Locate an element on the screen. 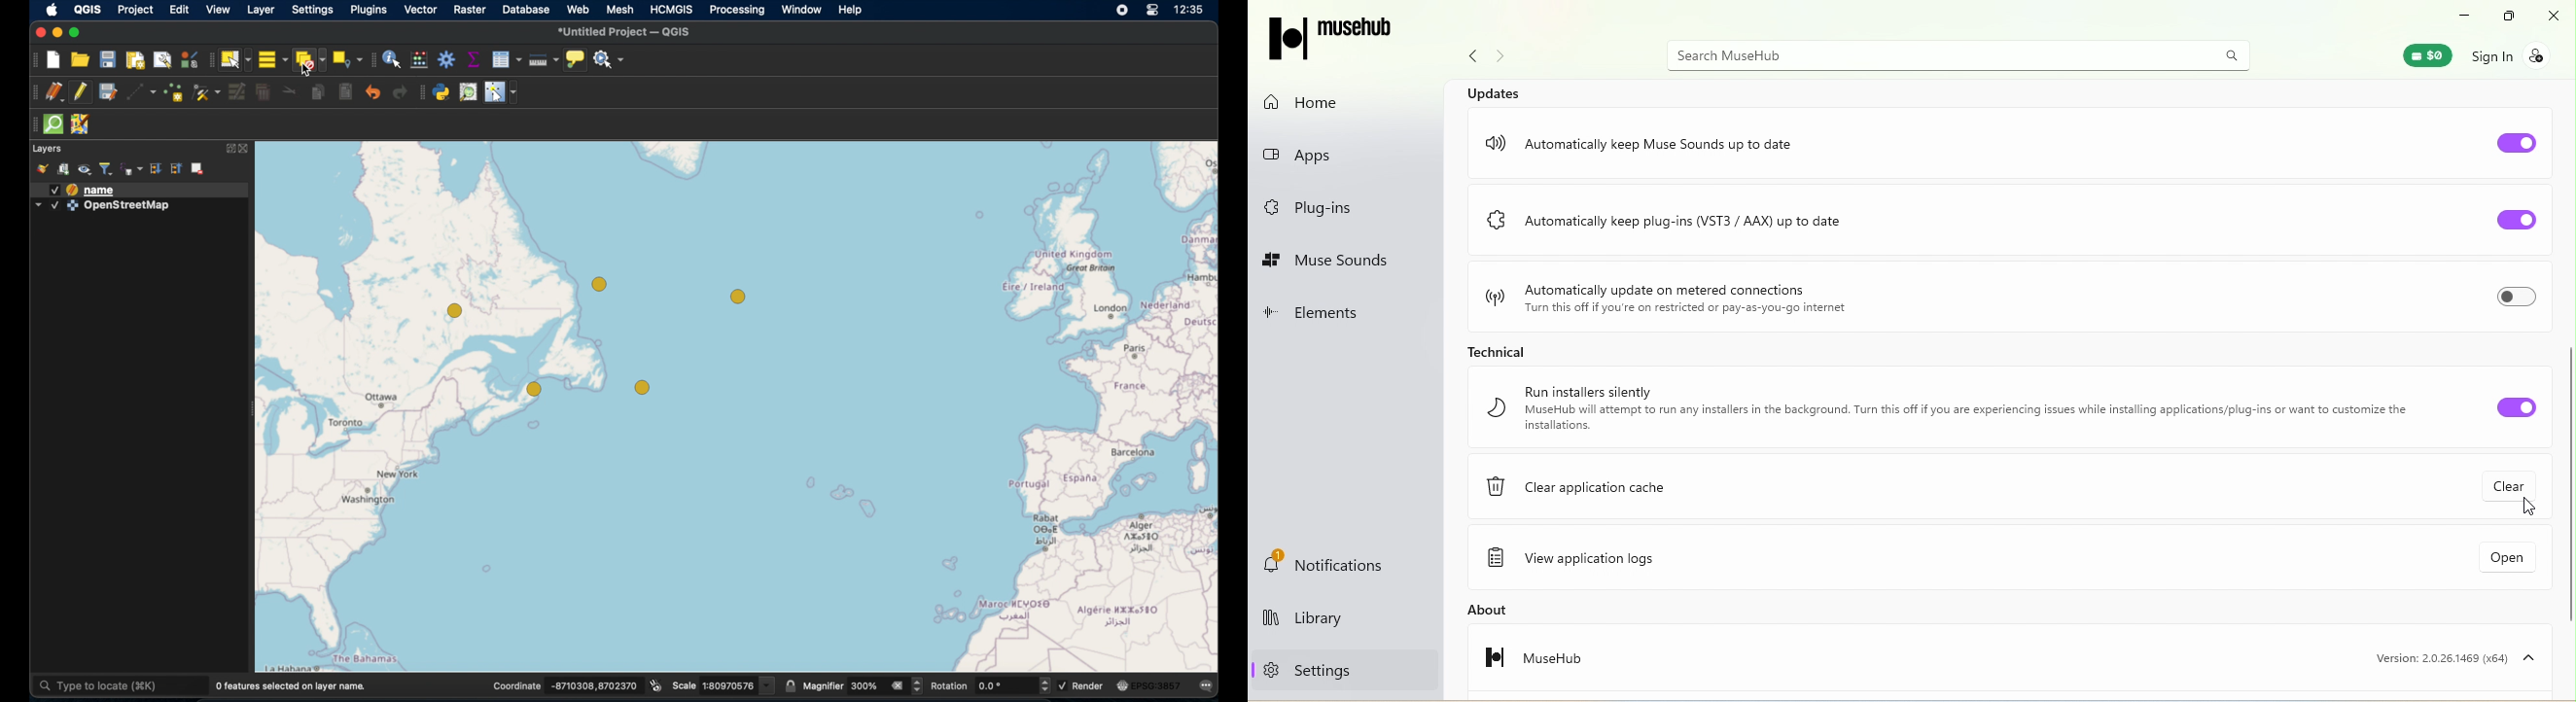 The height and width of the screenshot is (728, 2576). select by location is located at coordinates (347, 58).